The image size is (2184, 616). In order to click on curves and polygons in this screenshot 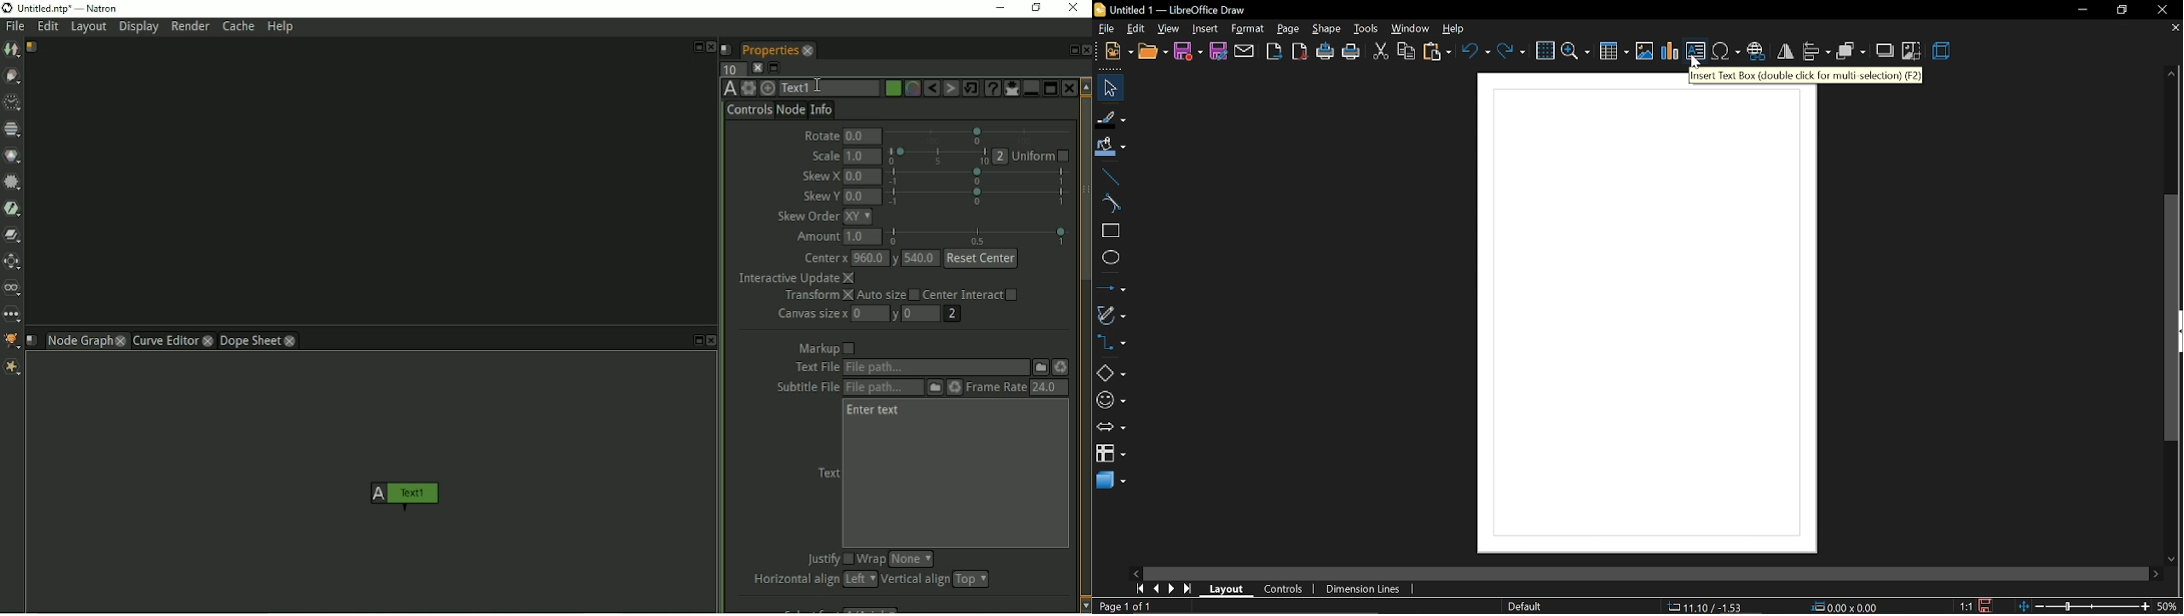, I will do `click(1109, 317)`.